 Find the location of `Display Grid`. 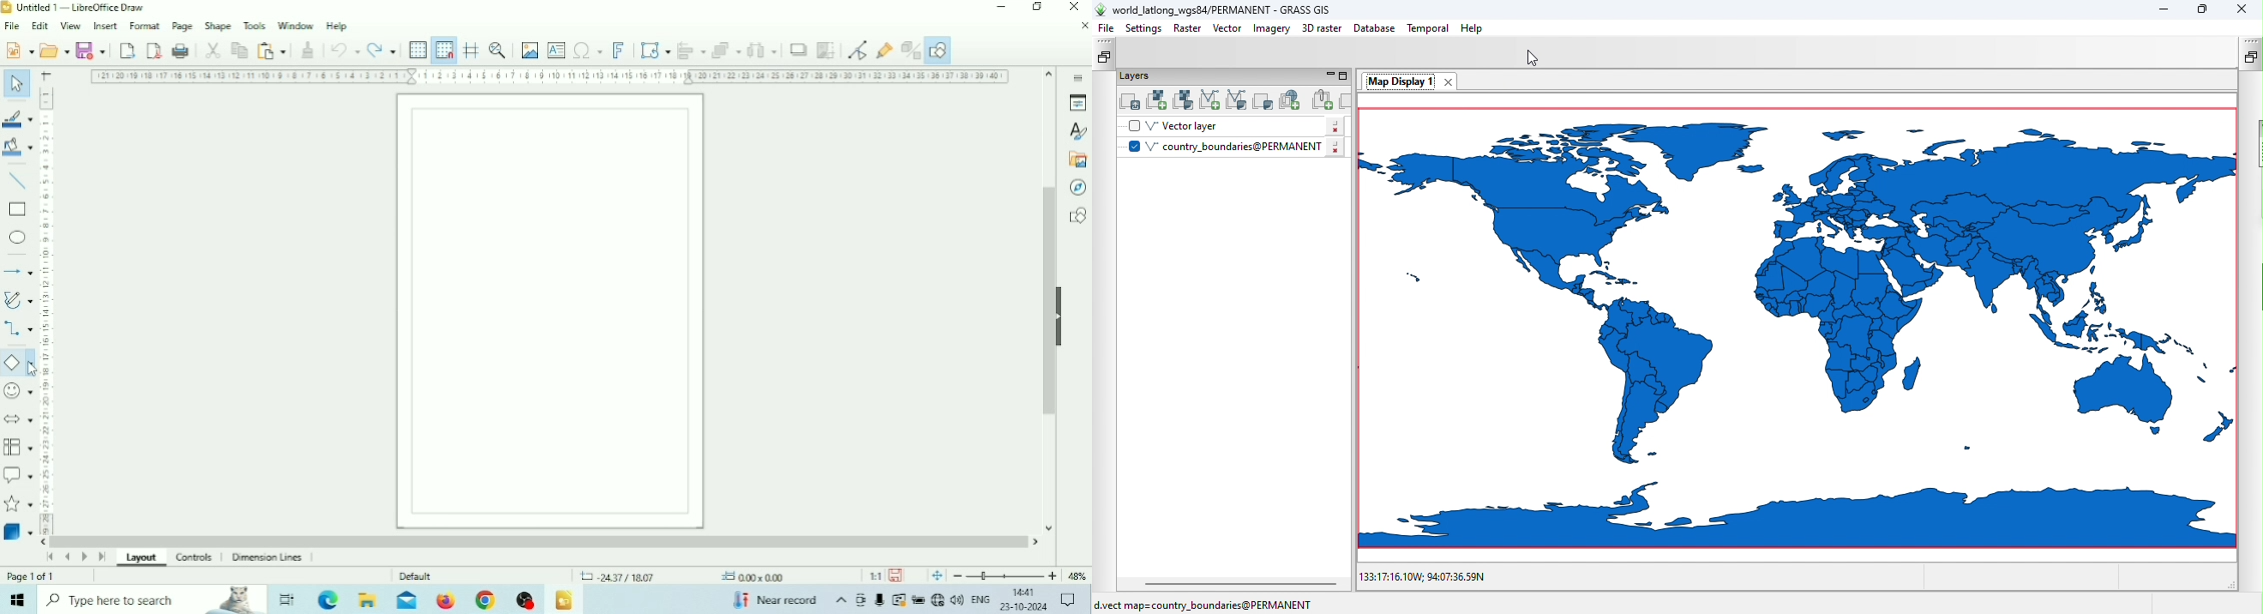

Display Grid is located at coordinates (418, 51).